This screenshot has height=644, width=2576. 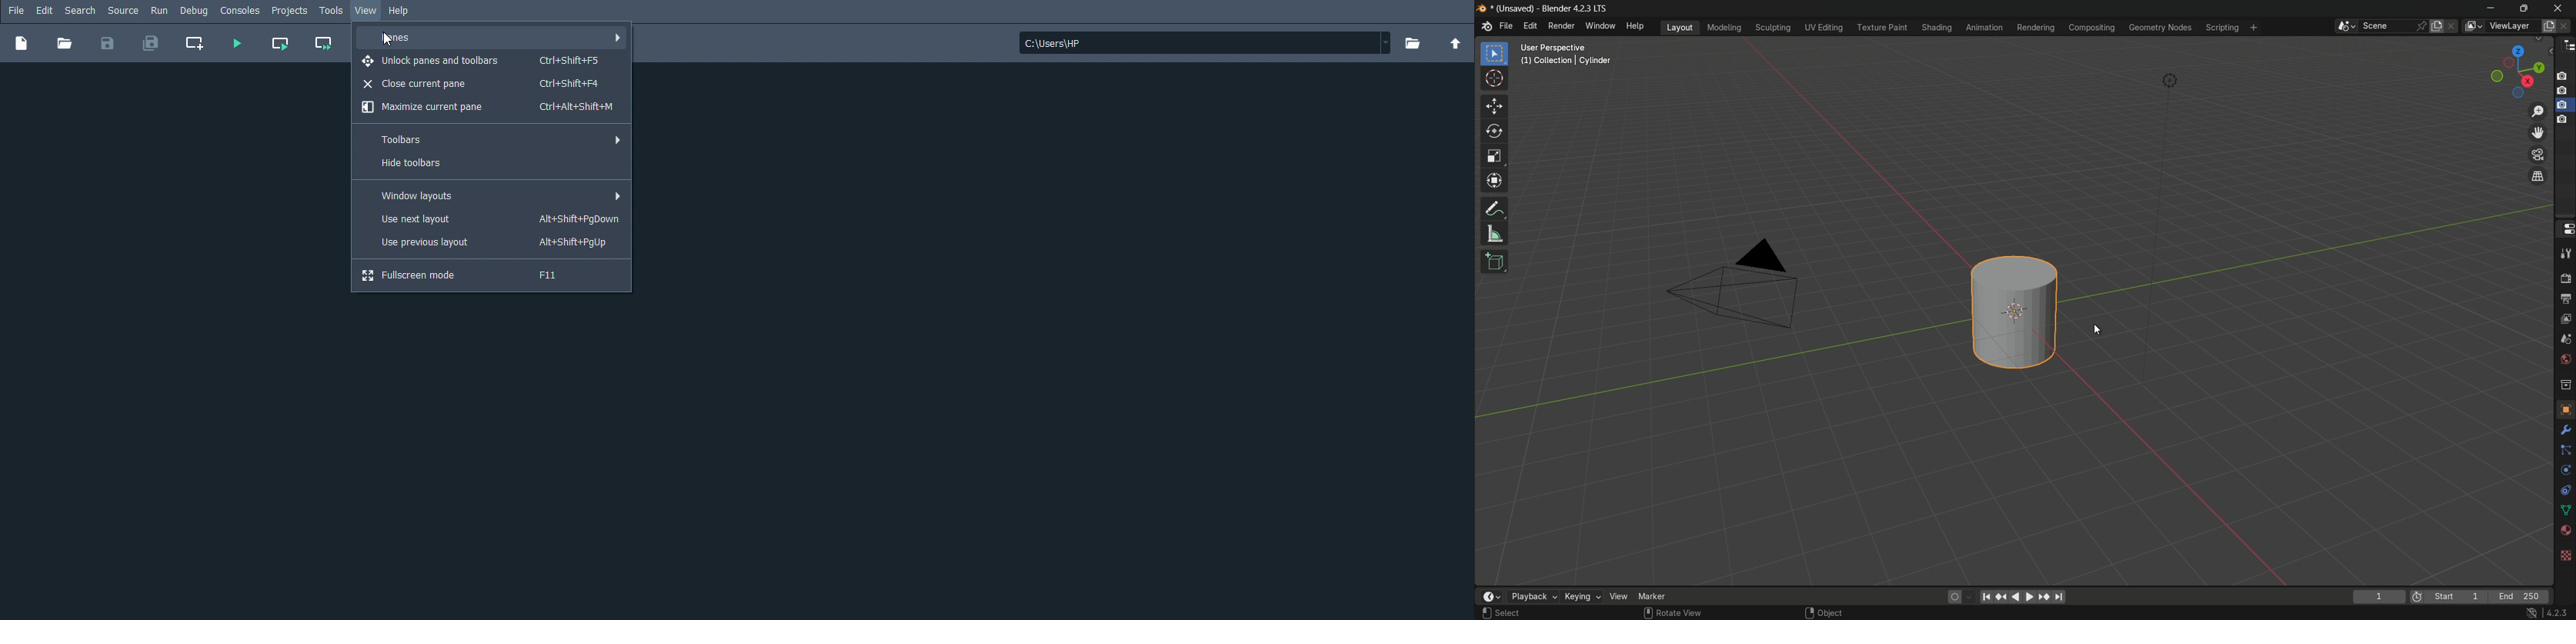 I want to click on Source, so click(x=123, y=11).